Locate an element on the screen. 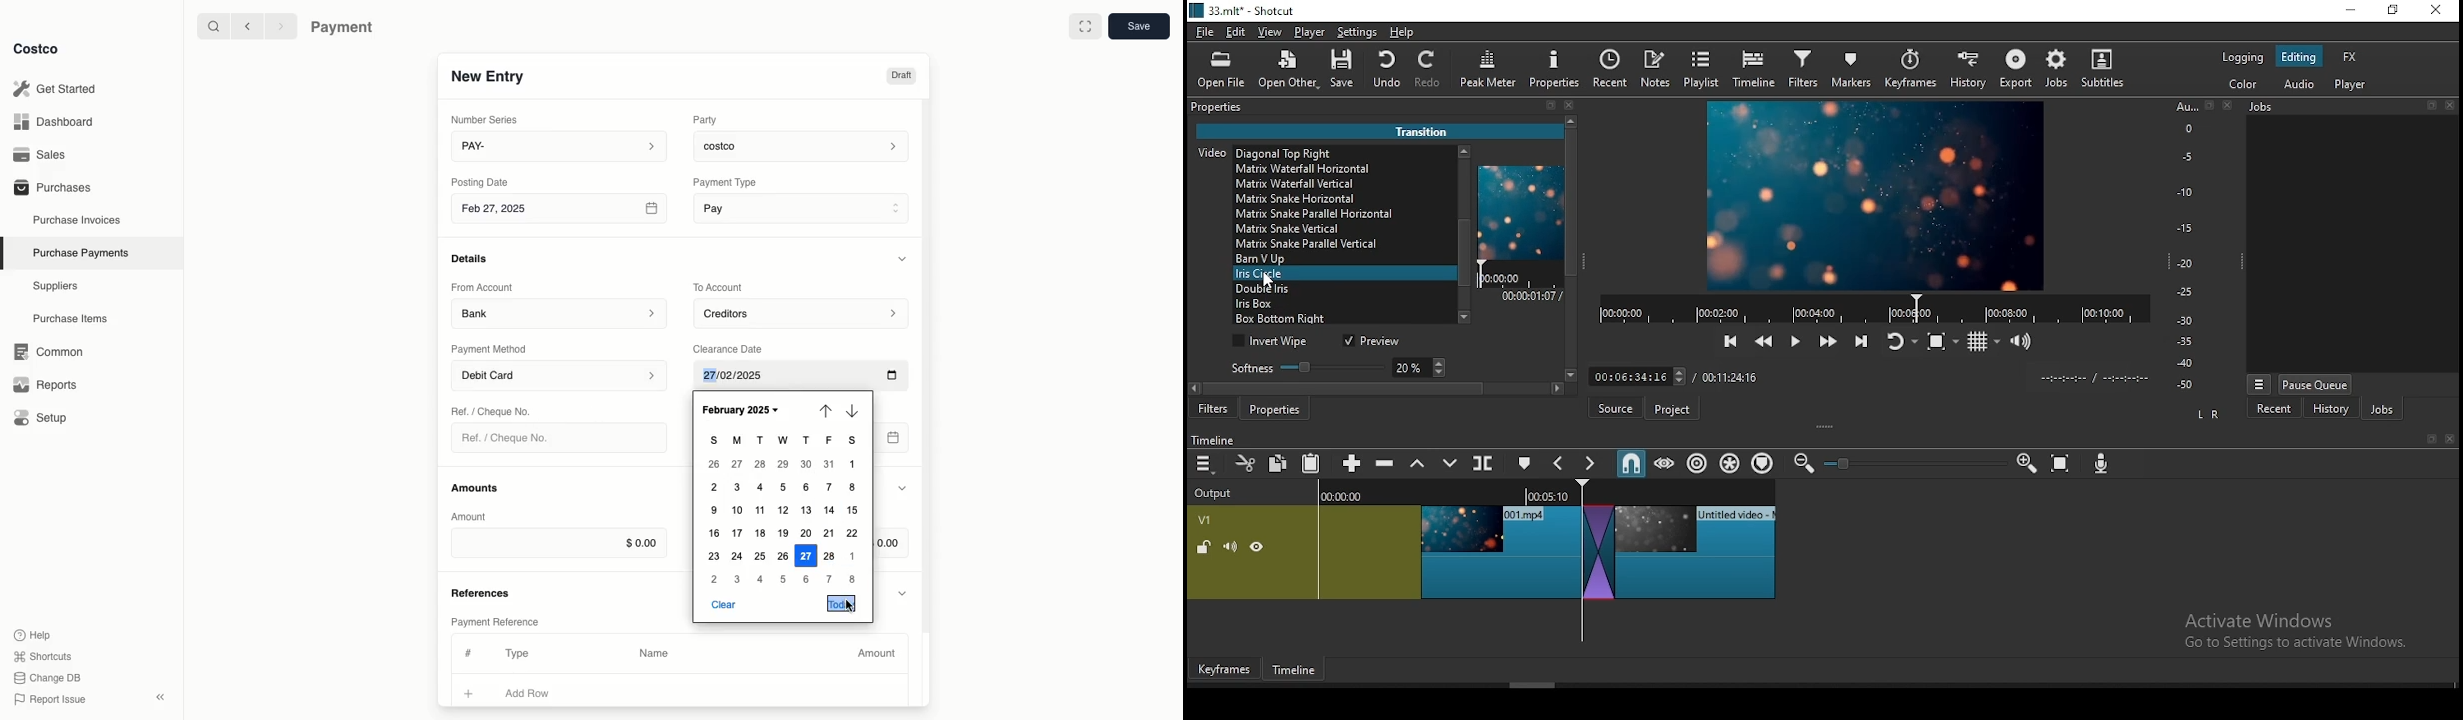 This screenshot has width=2464, height=728. Get Started is located at coordinates (58, 89).